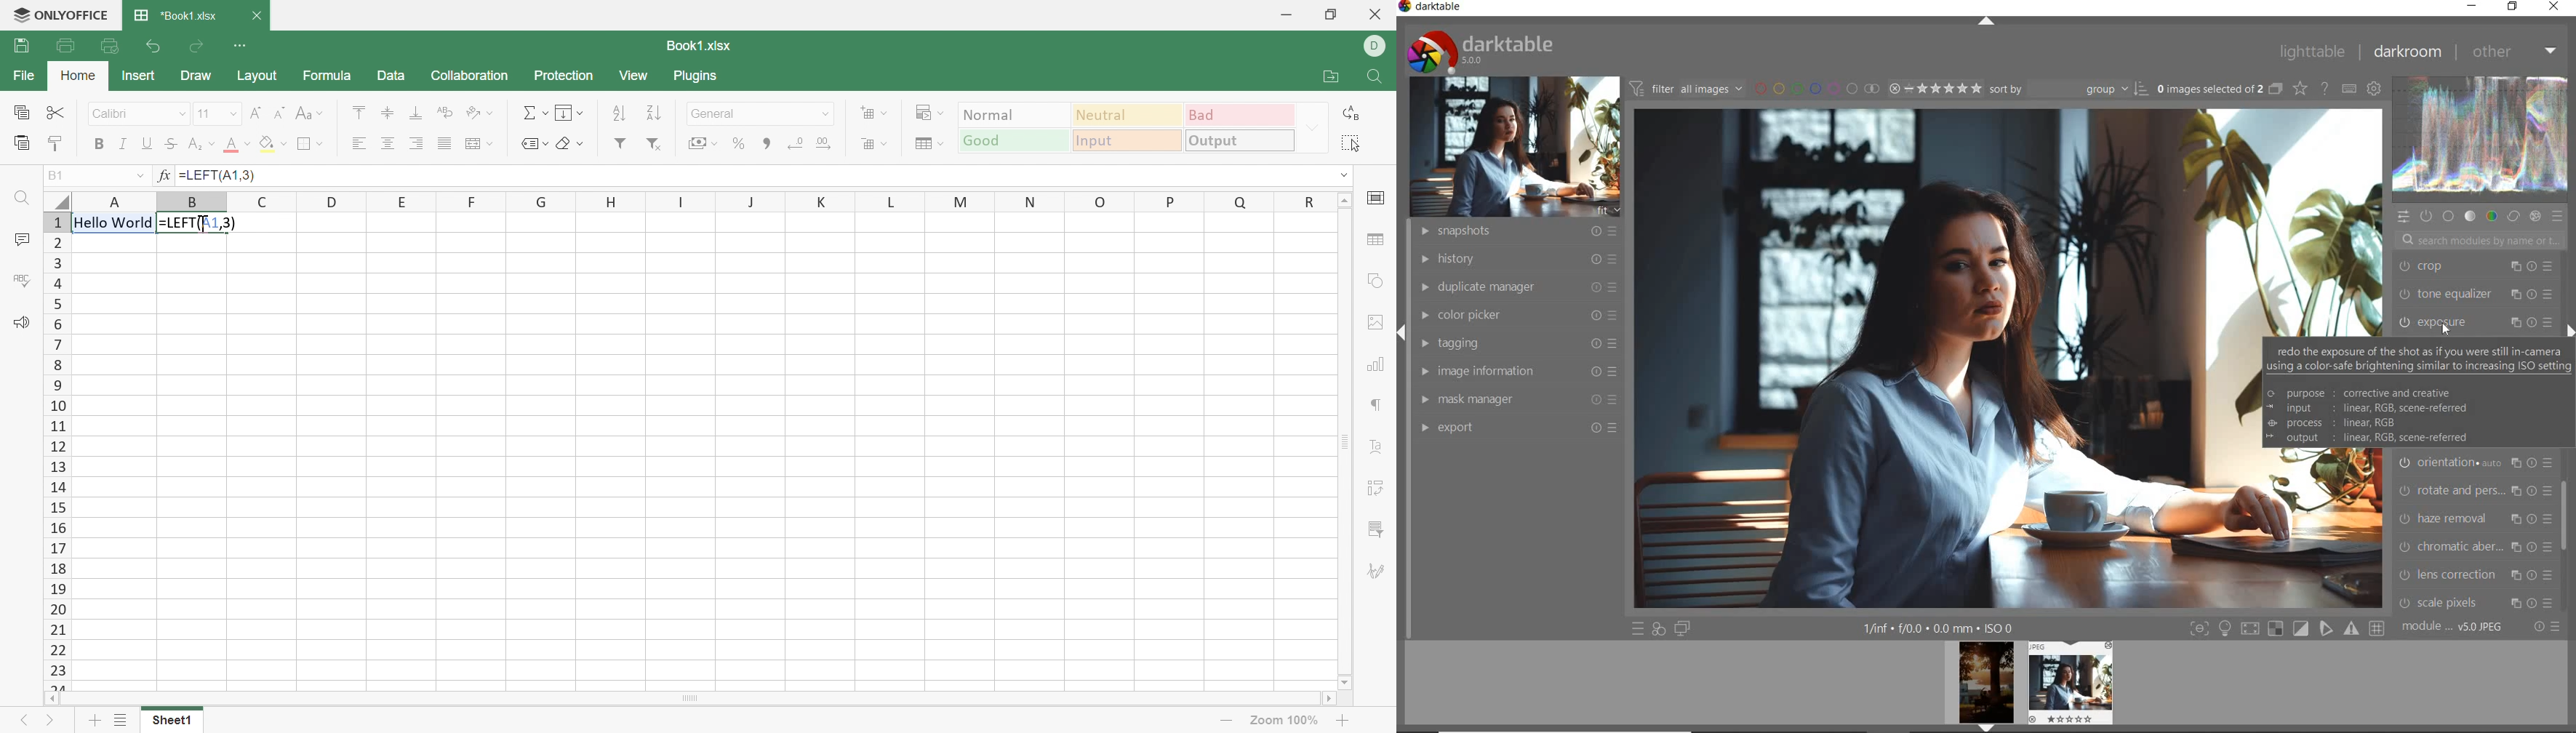  I want to click on Sheet1, so click(172, 721).